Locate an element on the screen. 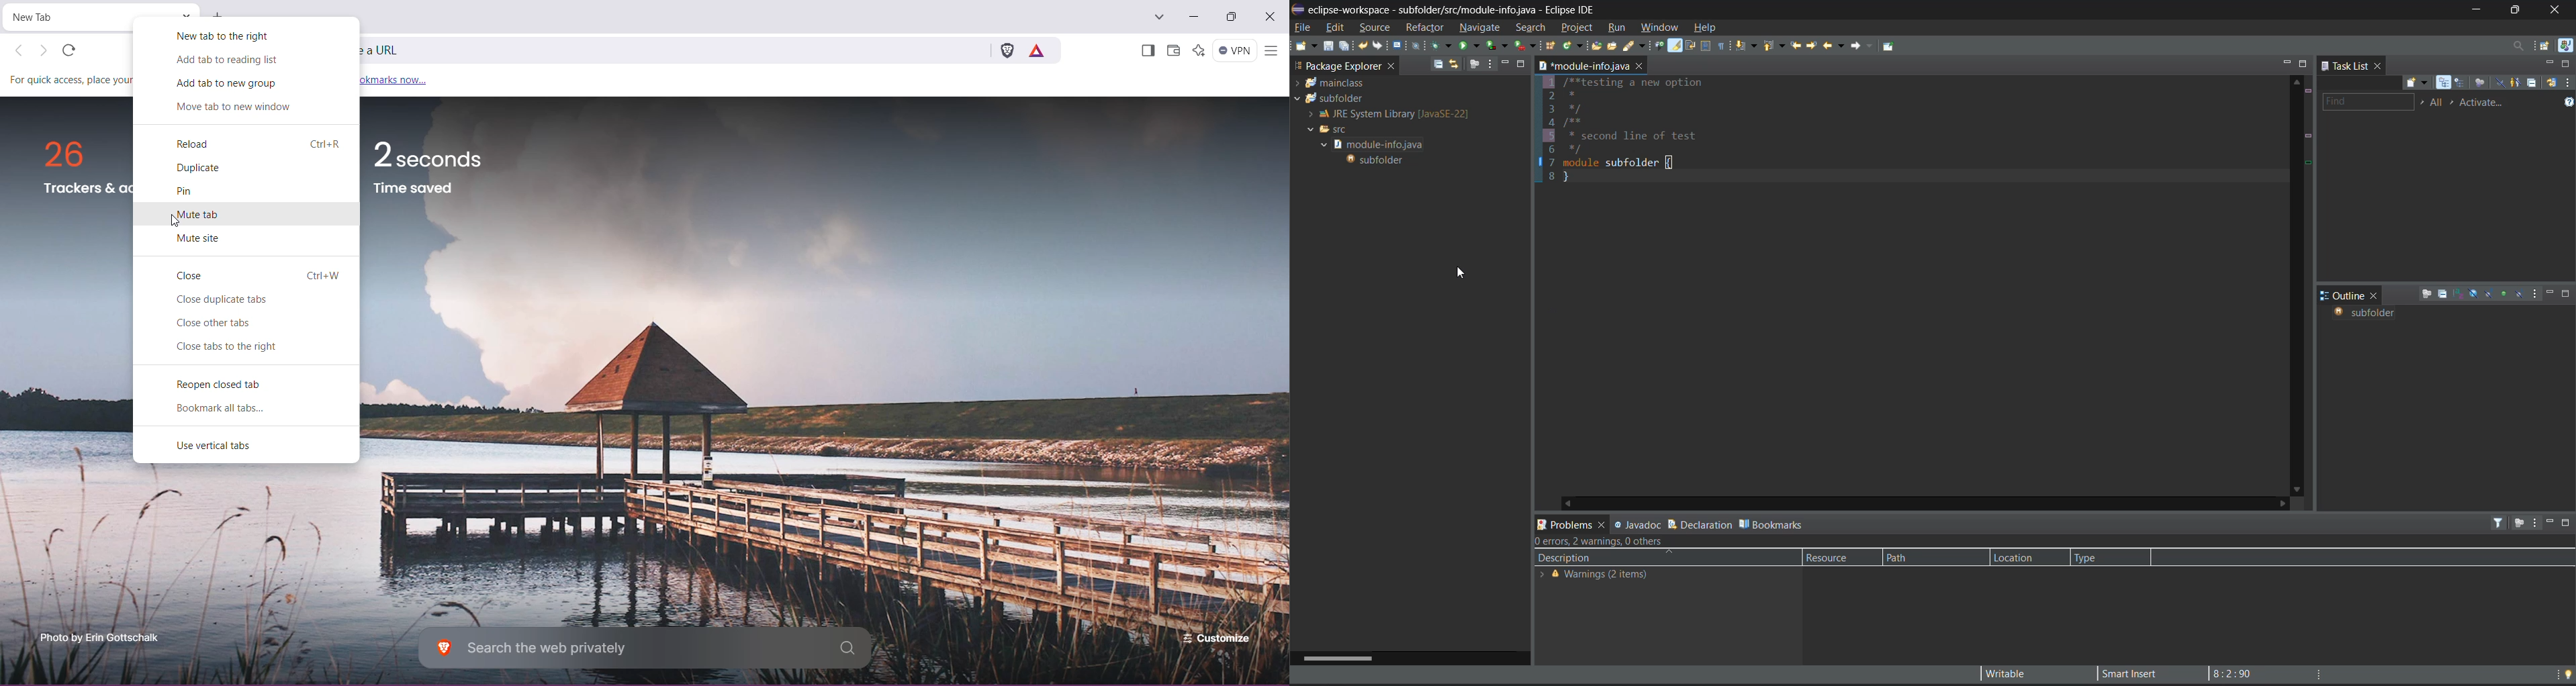 The height and width of the screenshot is (700, 2576). pin editor is located at coordinates (1891, 46).